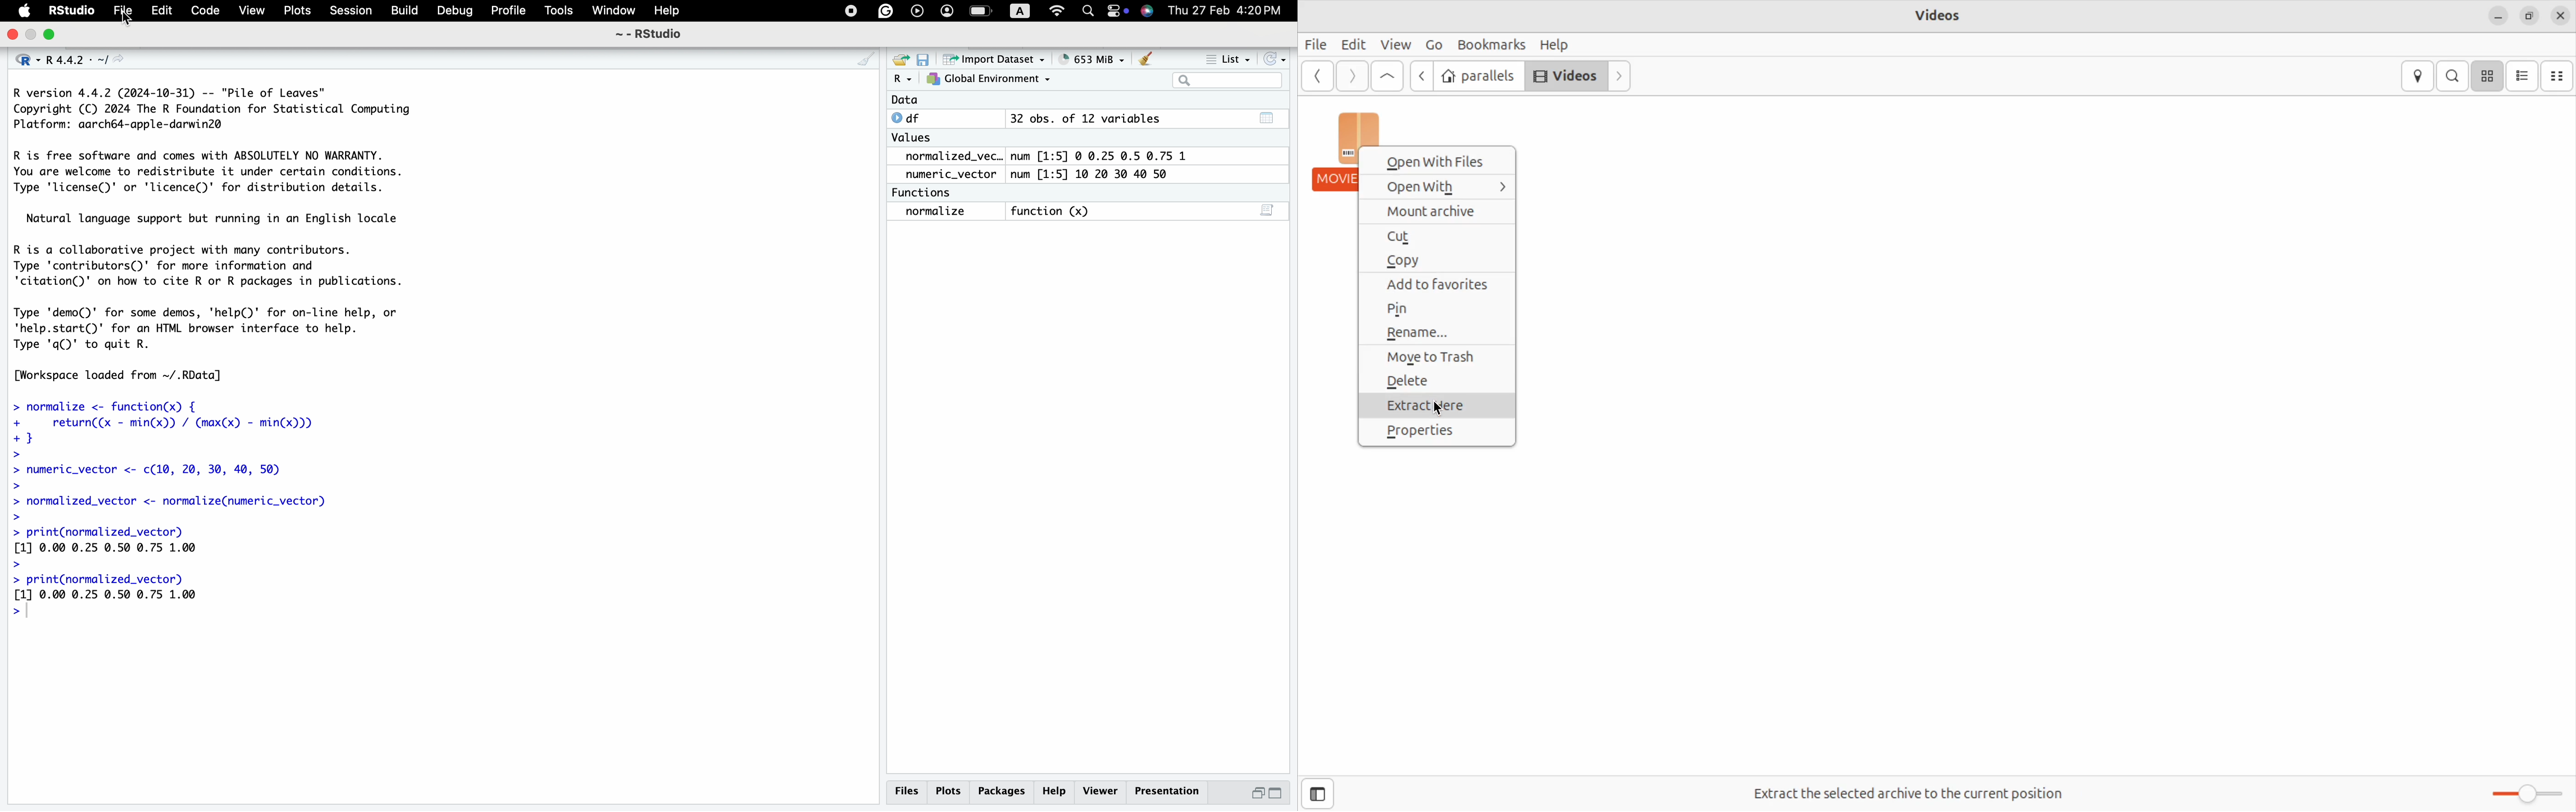 The image size is (2576, 812). What do you see at coordinates (994, 12) in the screenshot?
I see `Apple Controls` at bounding box center [994, 12].